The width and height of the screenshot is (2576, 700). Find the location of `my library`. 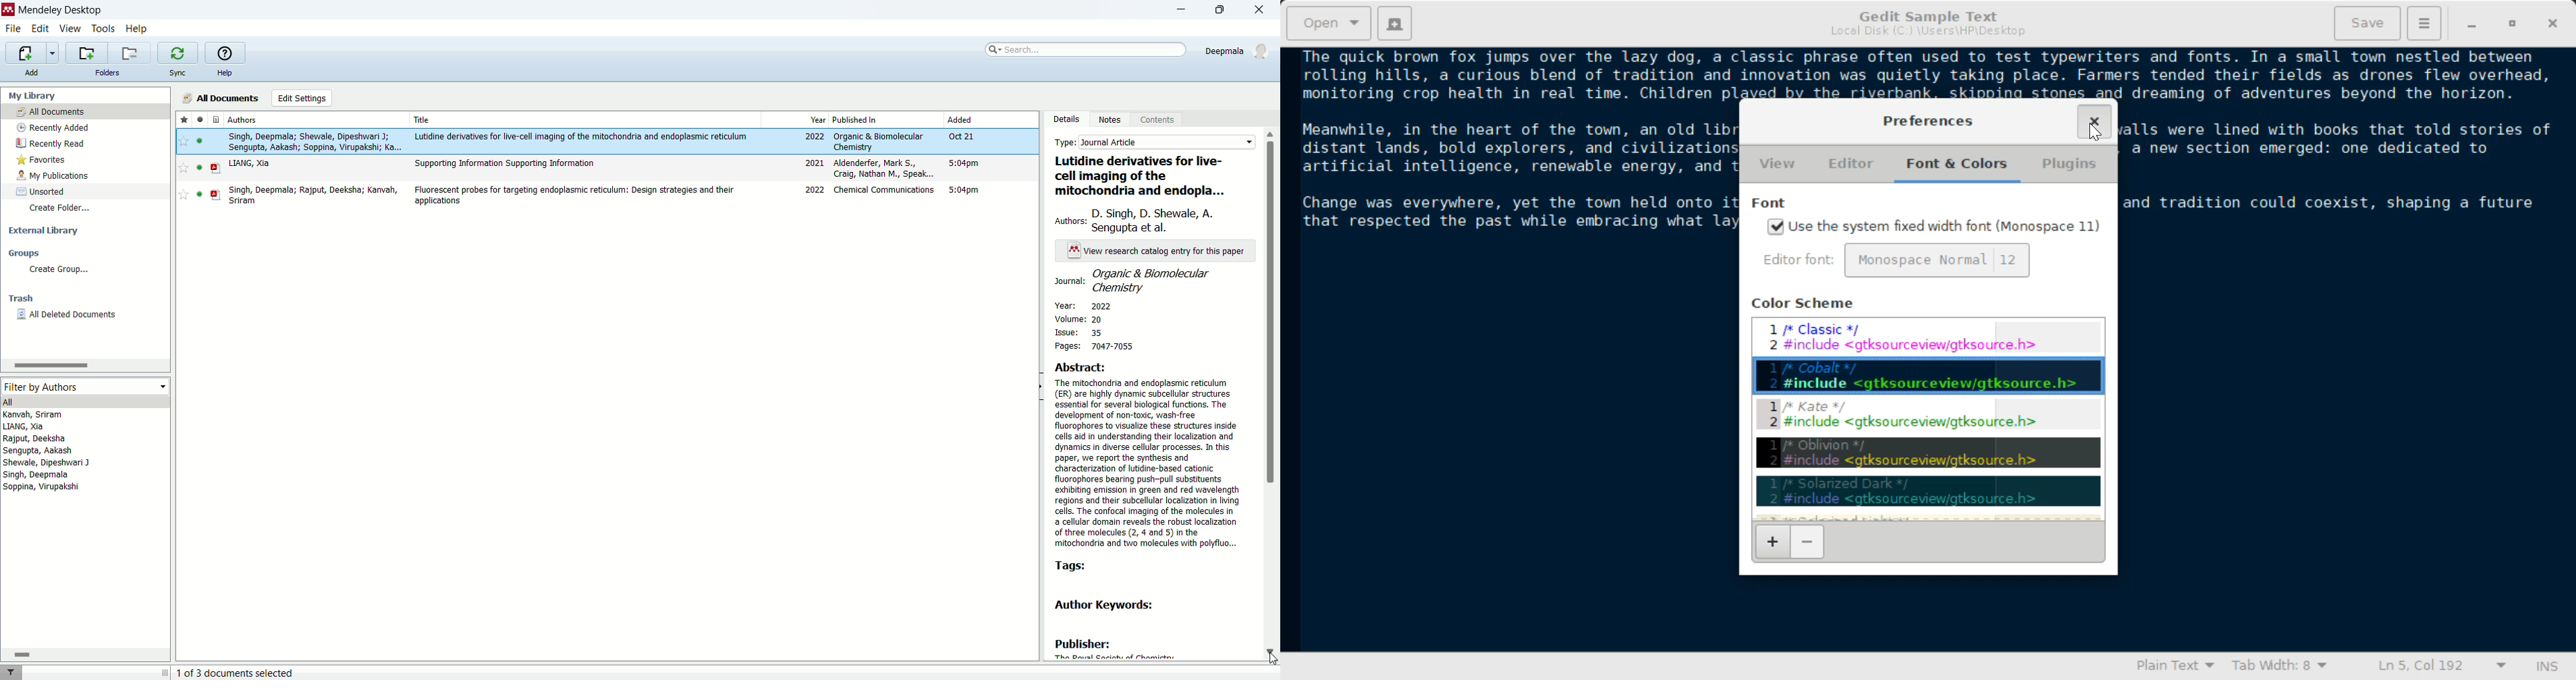

my library is located at coordinates (31, 96).